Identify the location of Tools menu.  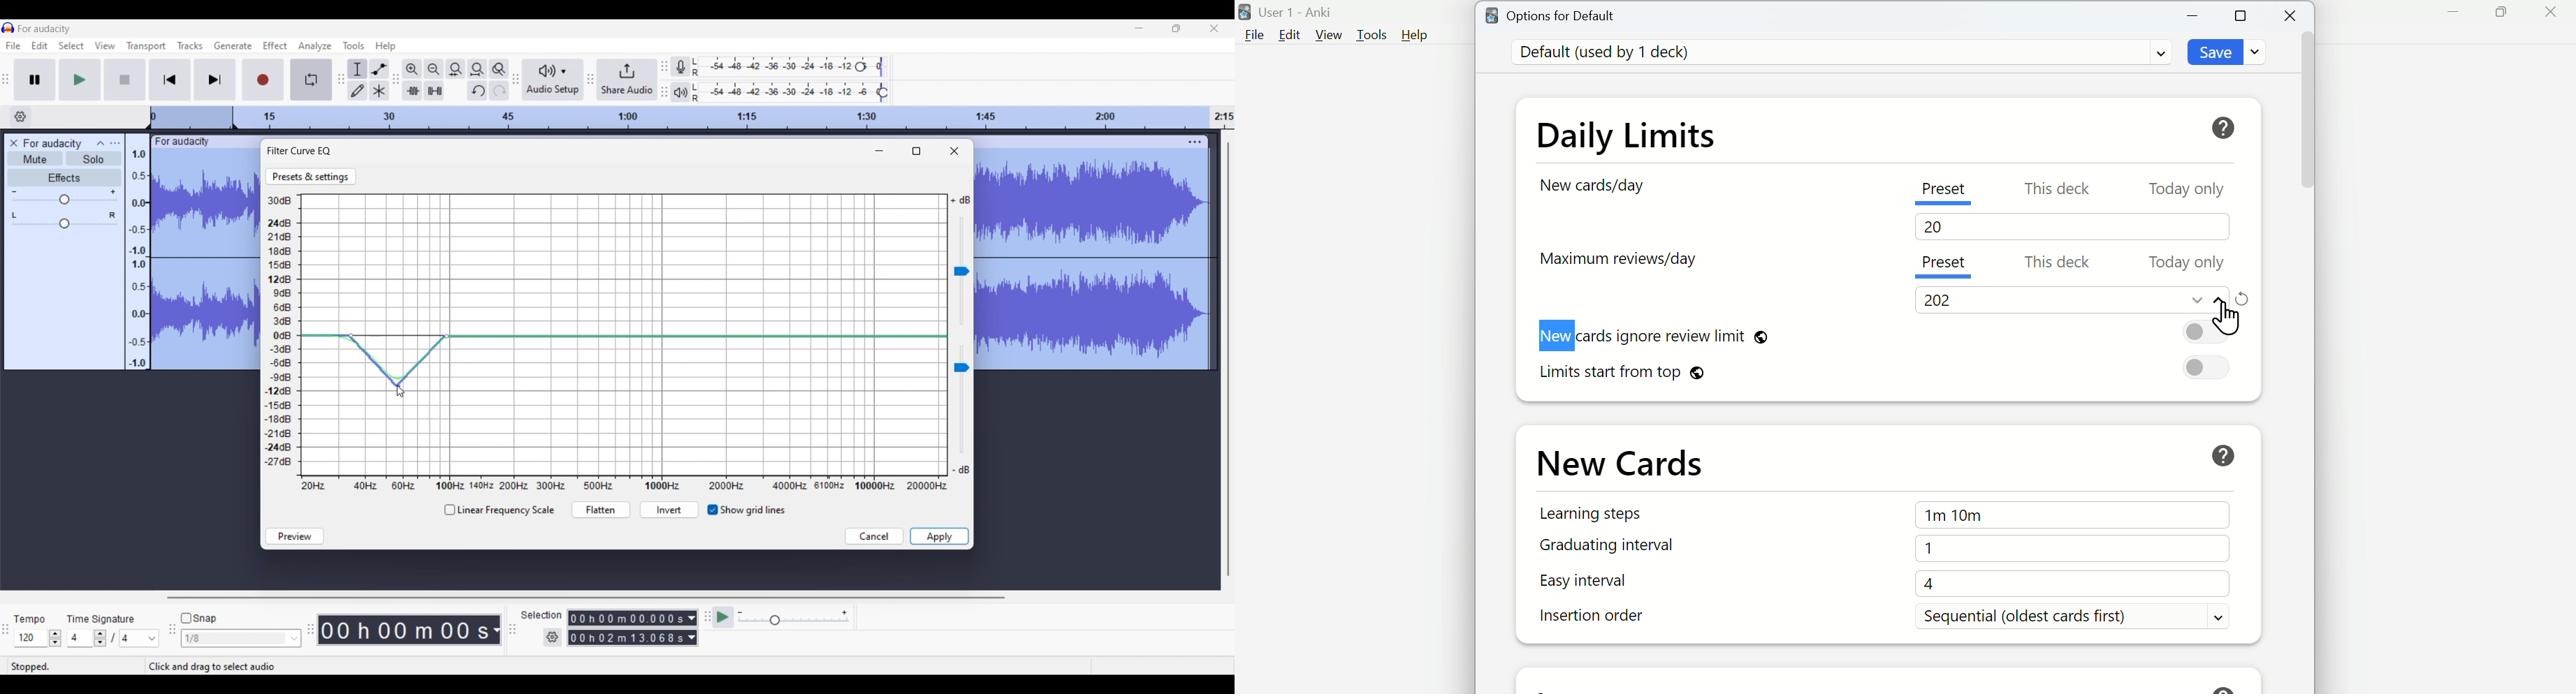
(353, 46).